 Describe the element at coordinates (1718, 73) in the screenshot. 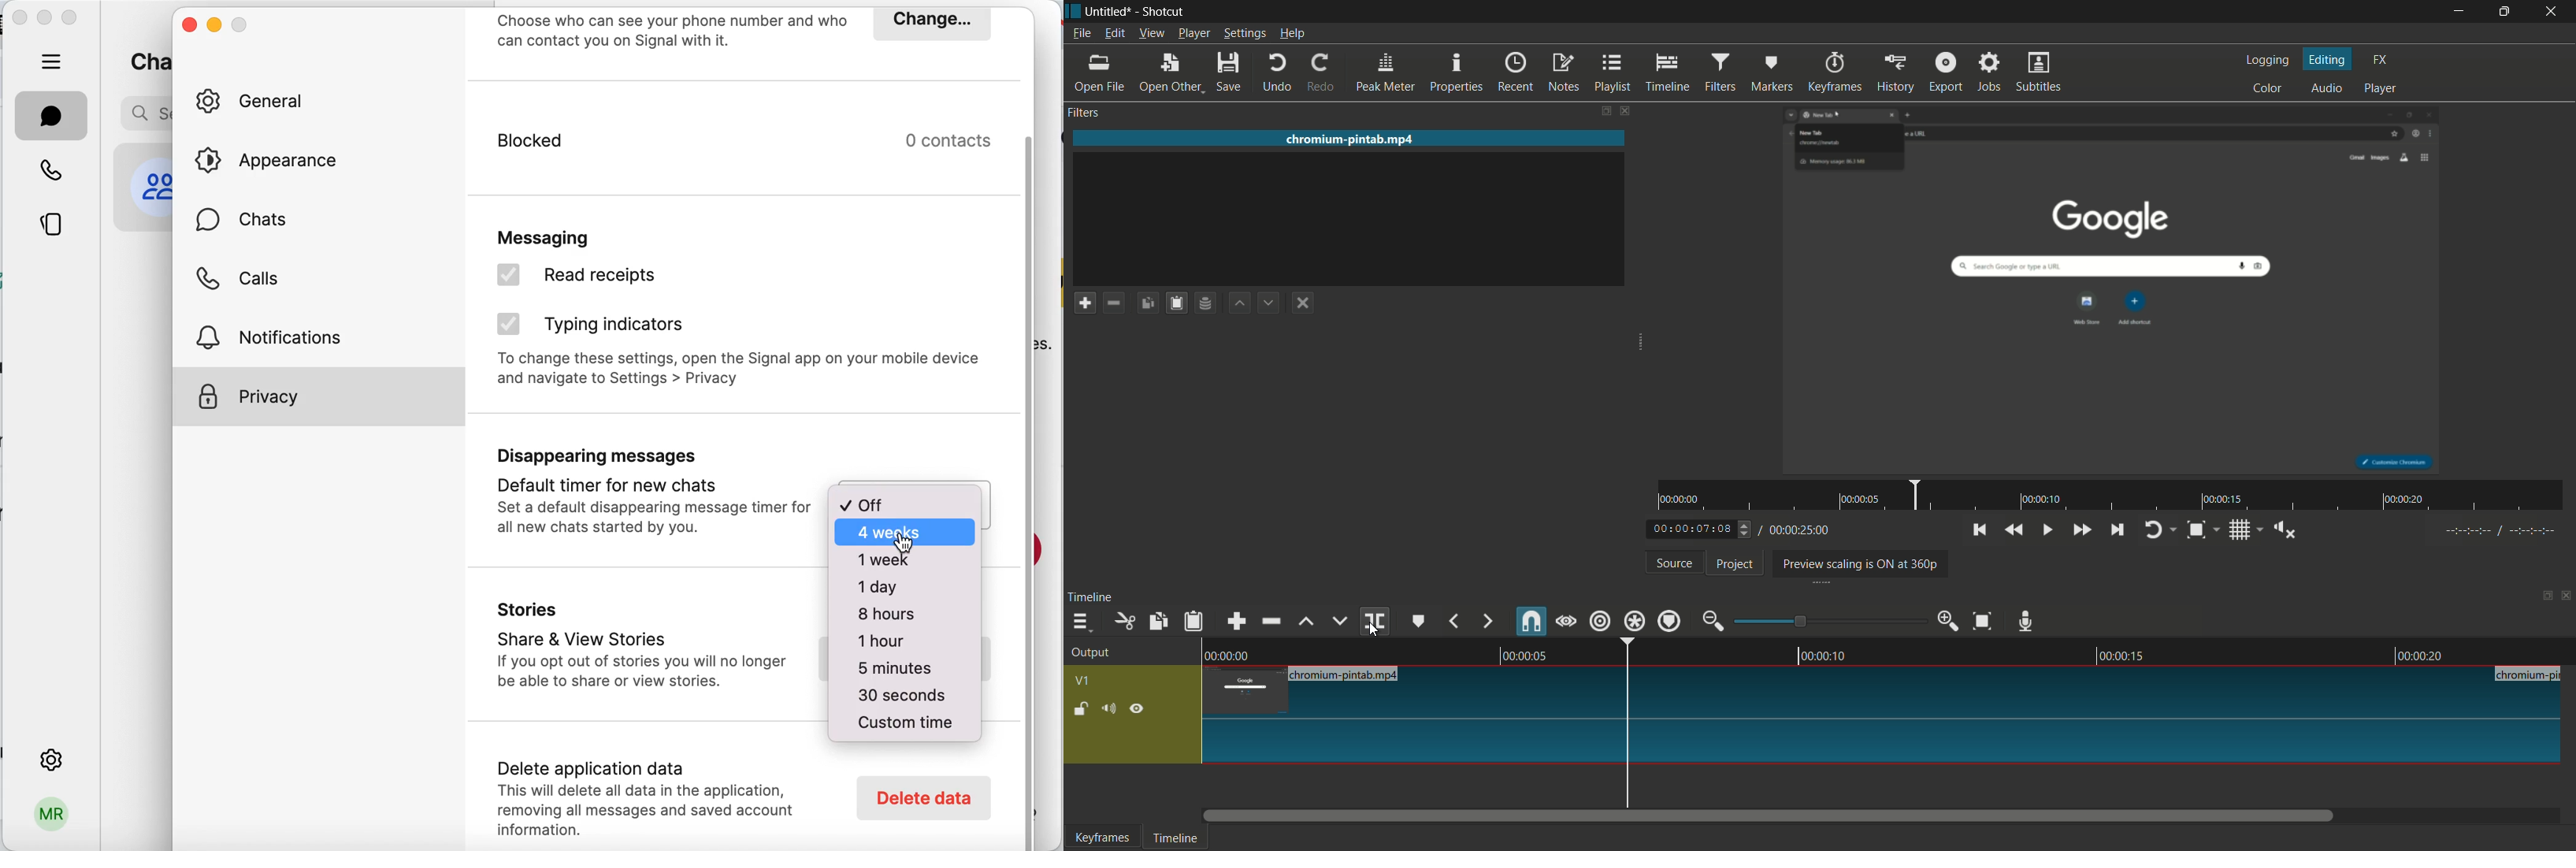

I see `filters` at that location.